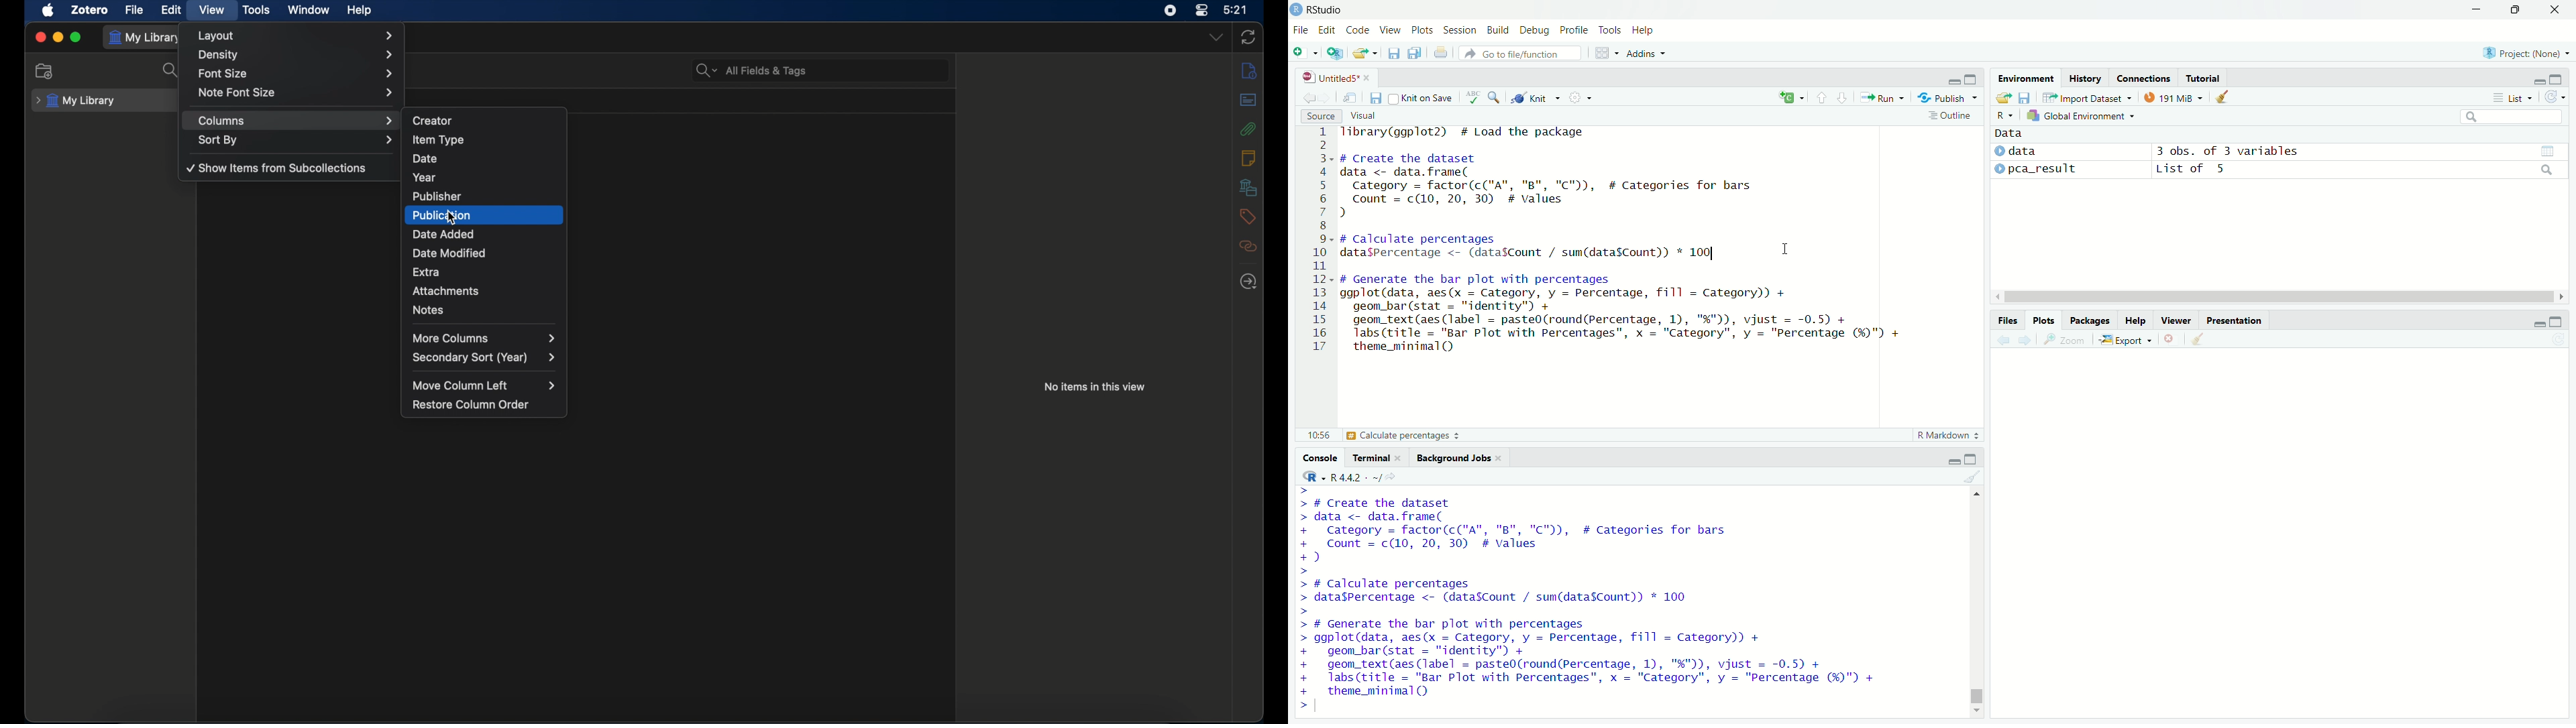 This screenshot has width=2576, height=728. Describe the element at coordinates (1326, 10) in the screenshot. I see `Rstudio` at that location.